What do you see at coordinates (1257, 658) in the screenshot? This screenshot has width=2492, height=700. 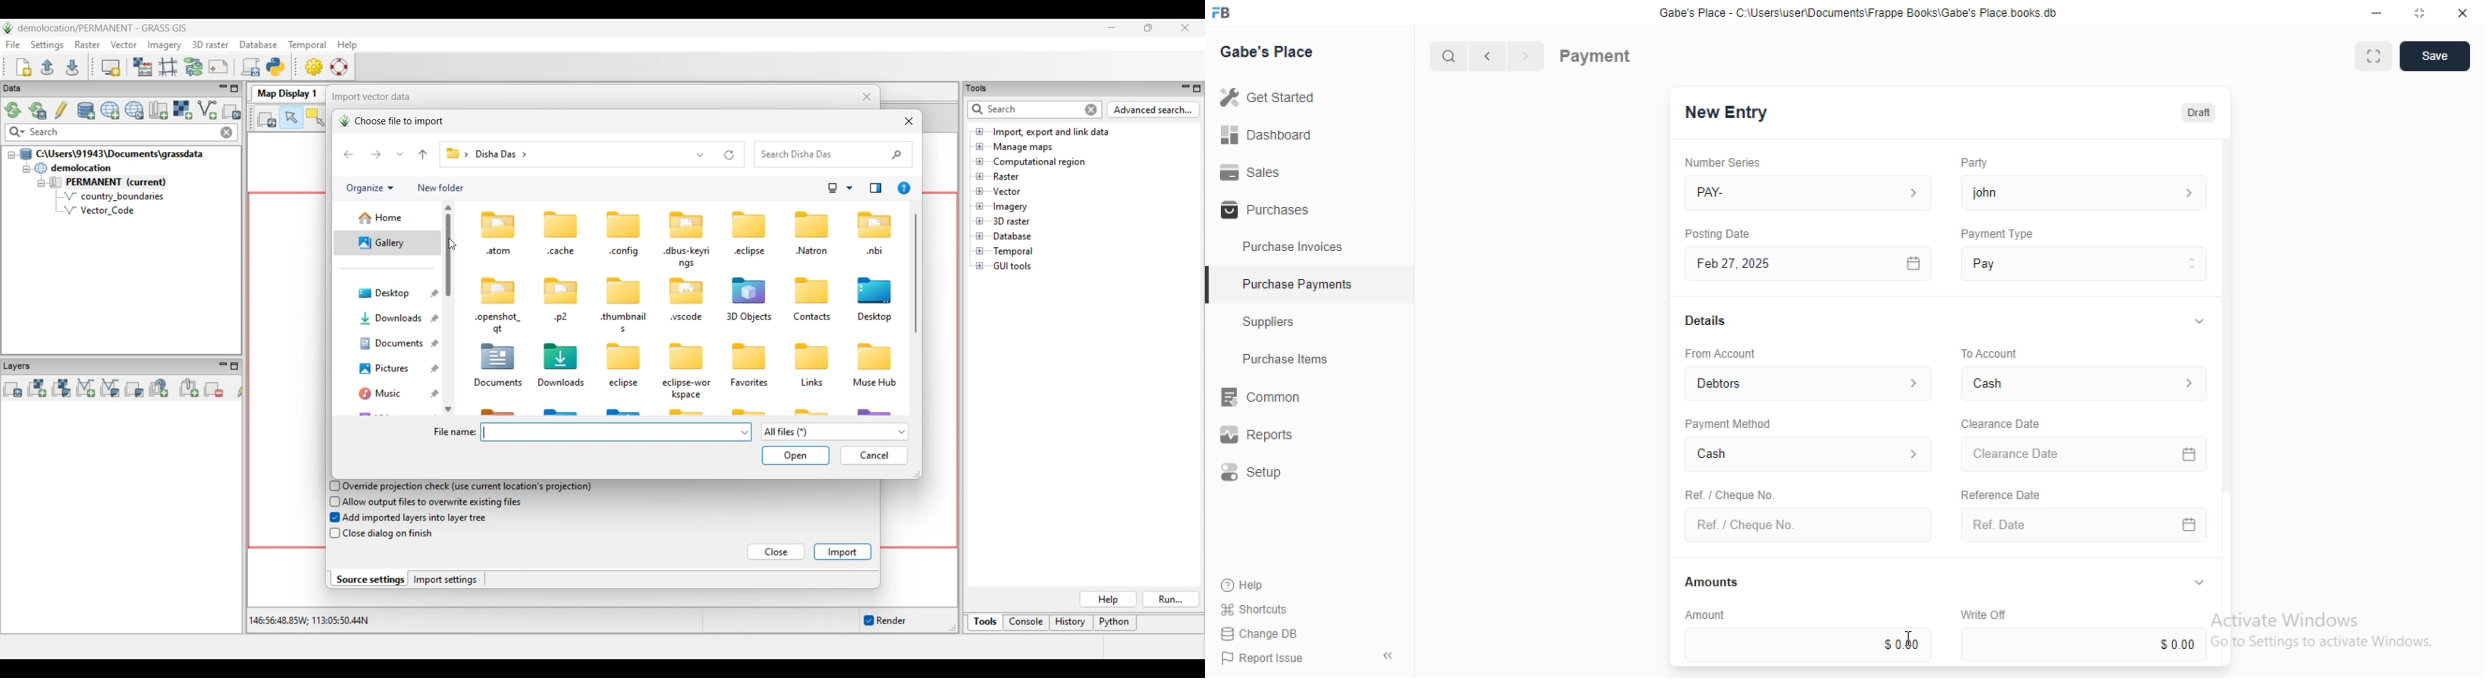 I see `Report Issue` at bounding box center [1257, 658].